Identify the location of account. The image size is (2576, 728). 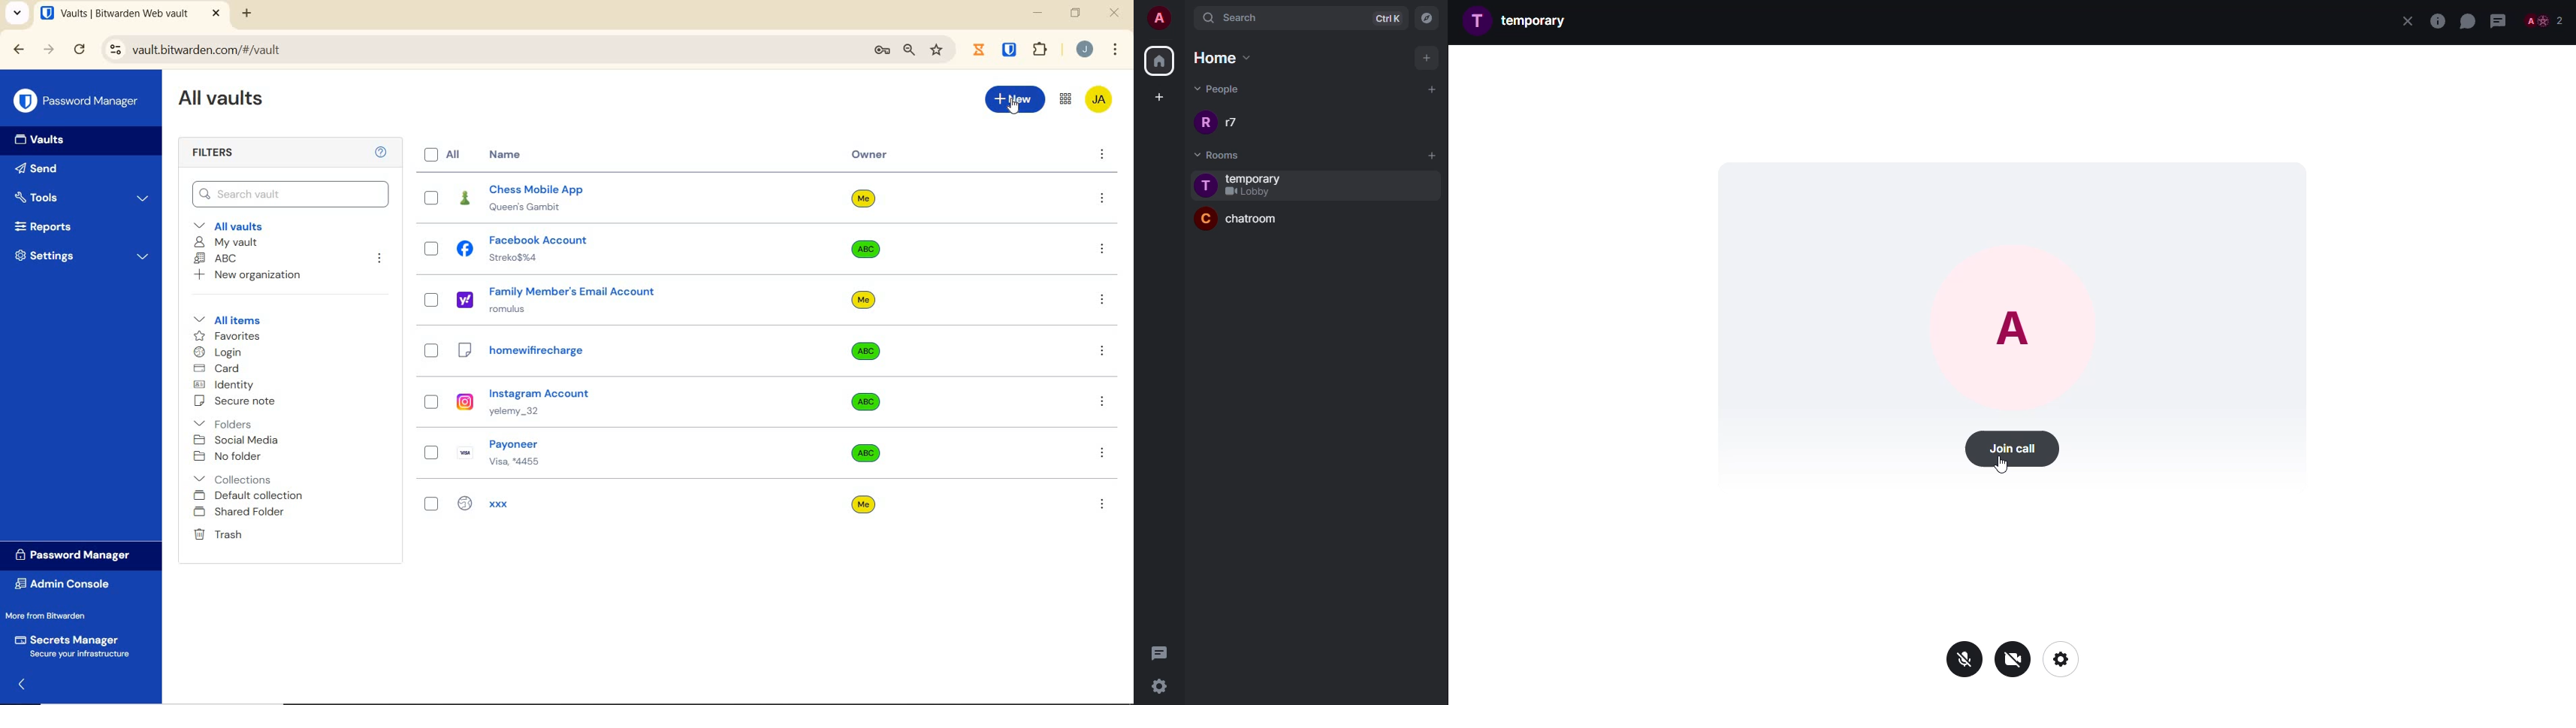
(1161, 20).